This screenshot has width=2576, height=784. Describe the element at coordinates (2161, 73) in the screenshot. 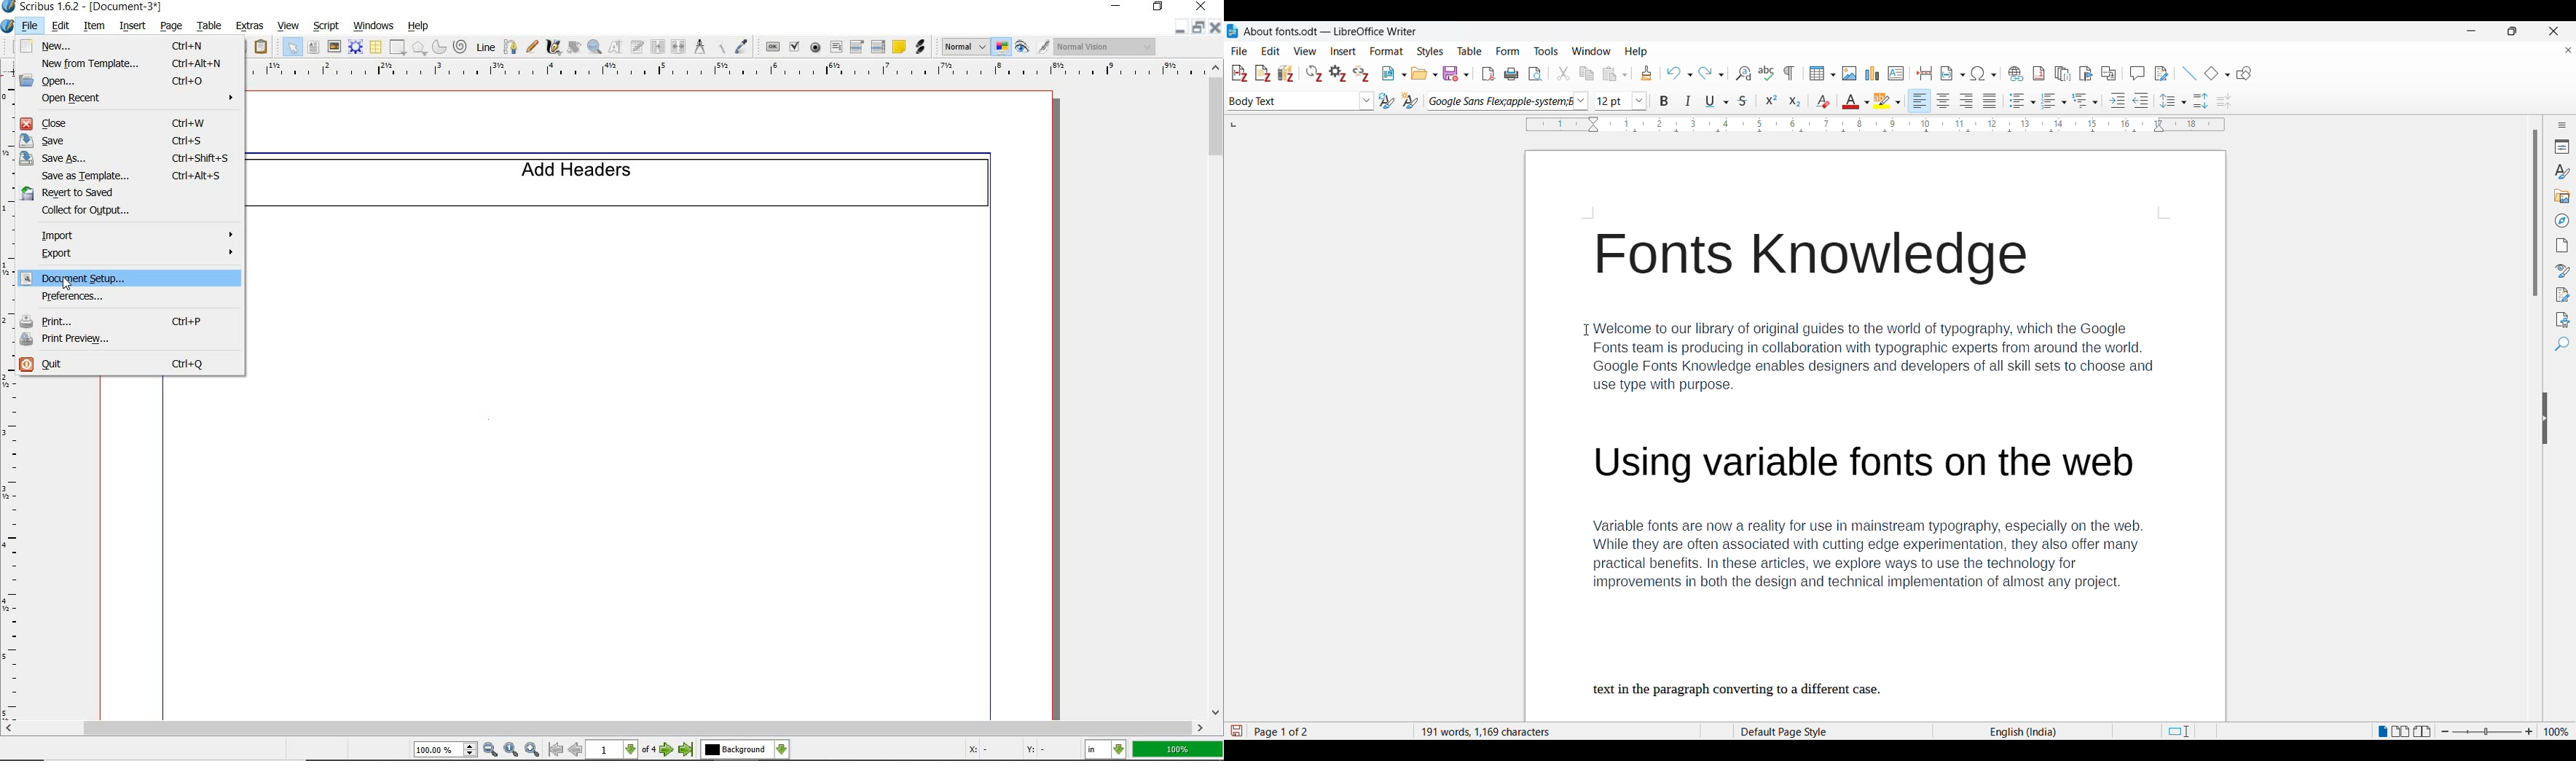

I see `Show track changes functions` at that location.